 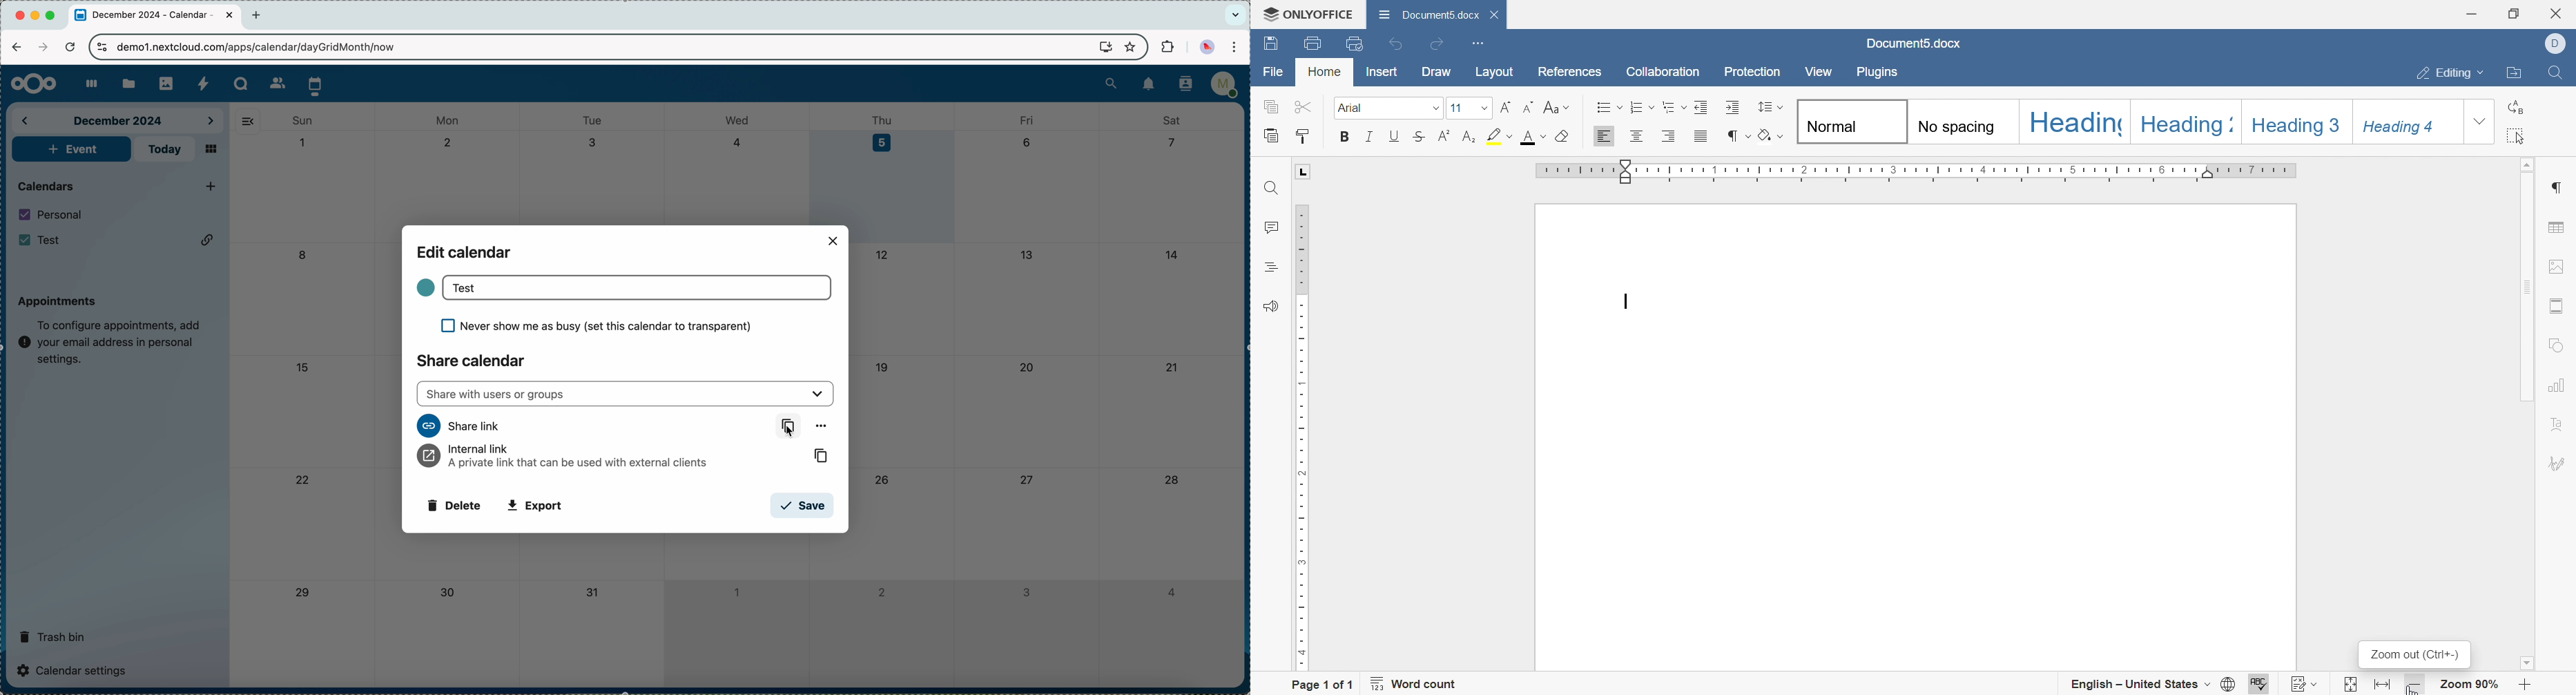 What do you see at coordinates (1425, 15) in the screenshot?
I see `Document5.DOCX` at bounding box center [1425, 15].